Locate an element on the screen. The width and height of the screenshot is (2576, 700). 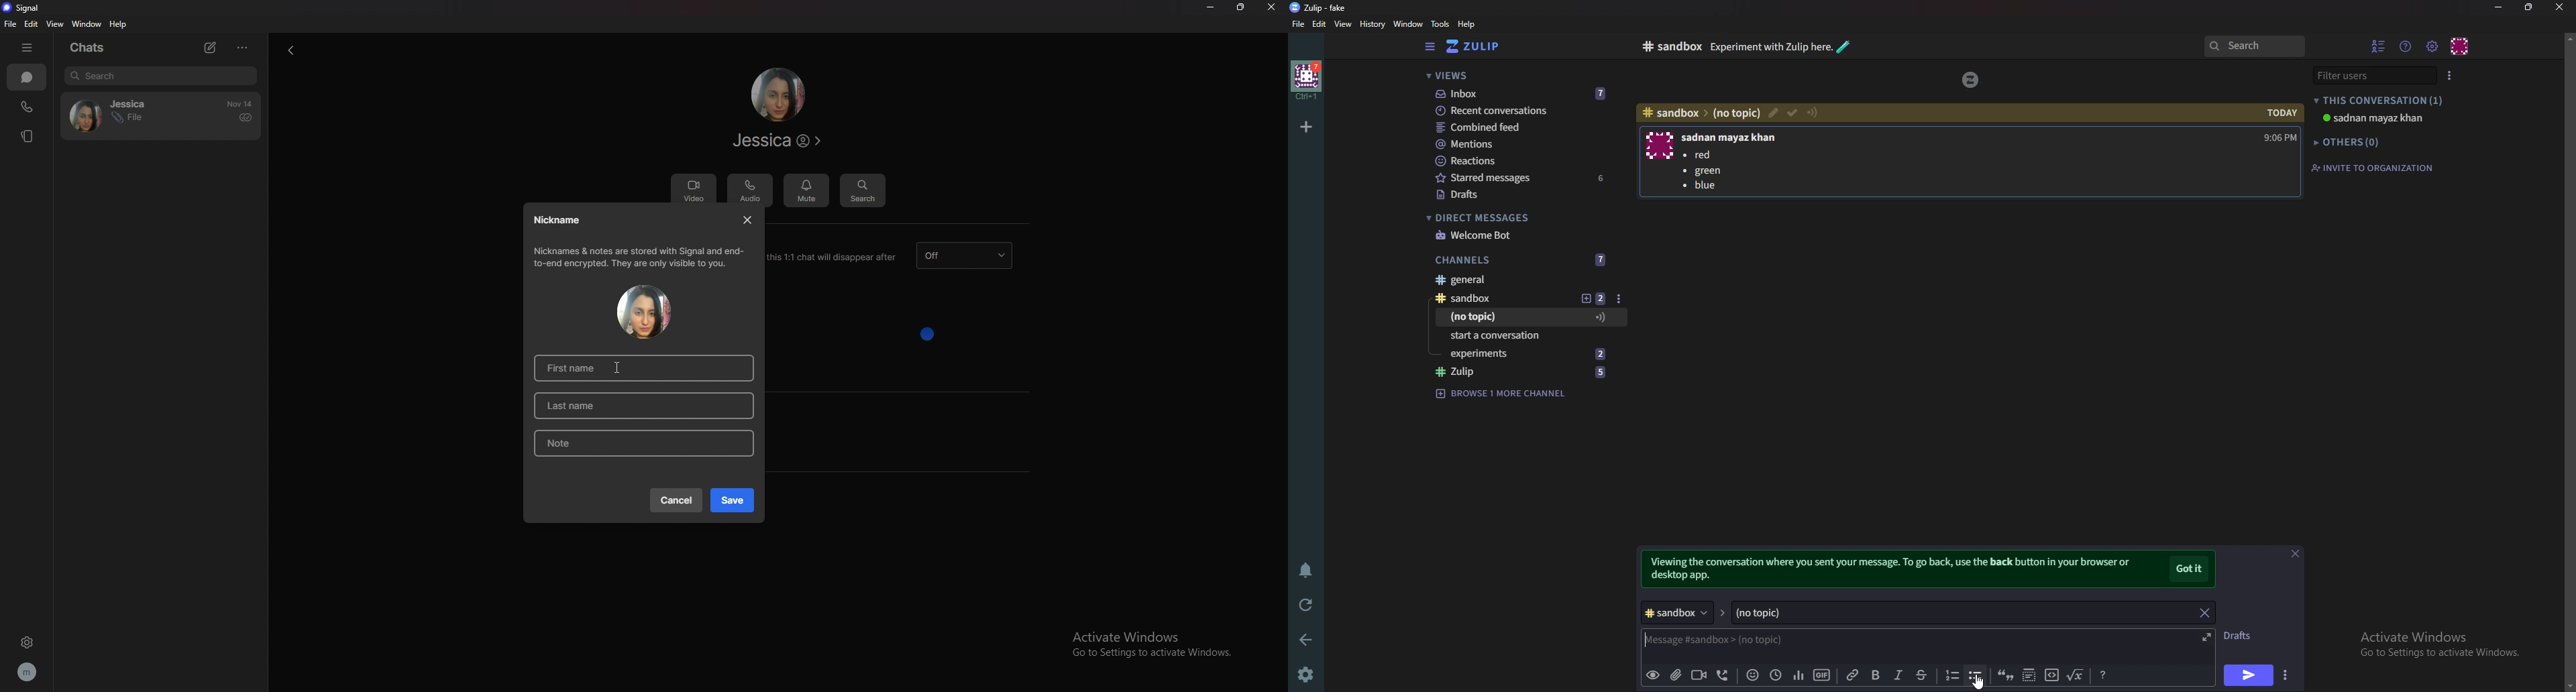
cursor is located at coordinates (614, 368).